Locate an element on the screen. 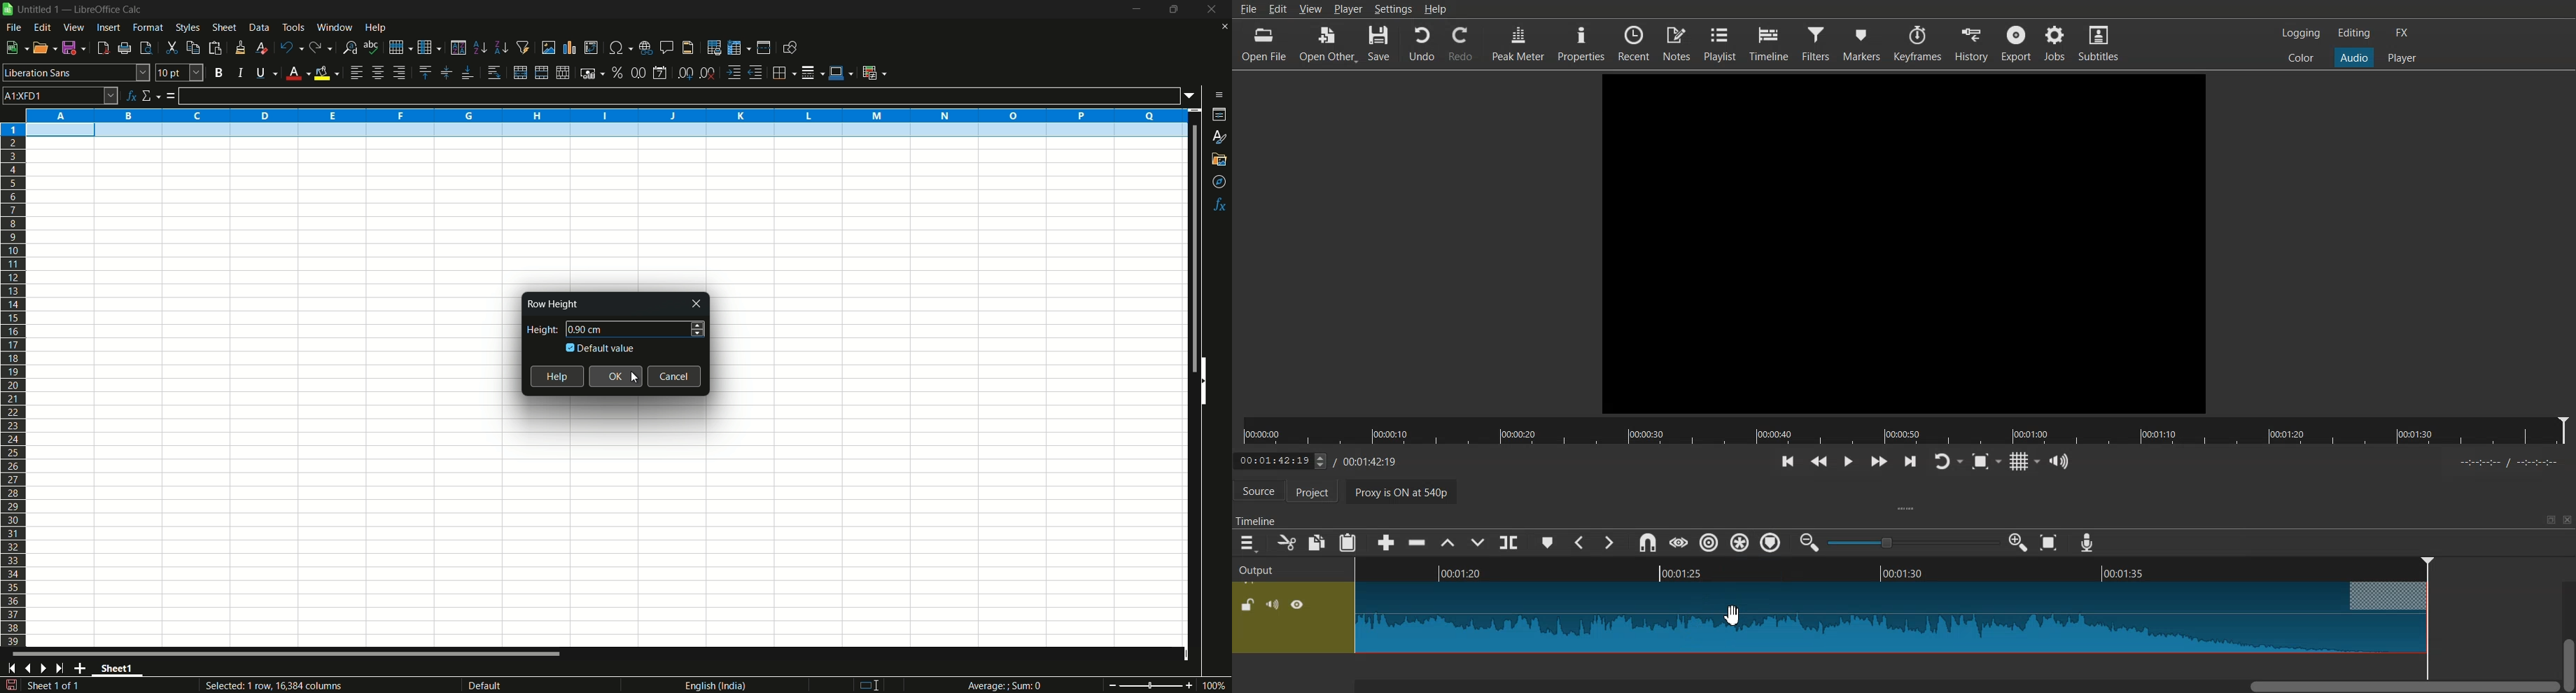  conditional formatting is located at coordinates (873, 73).